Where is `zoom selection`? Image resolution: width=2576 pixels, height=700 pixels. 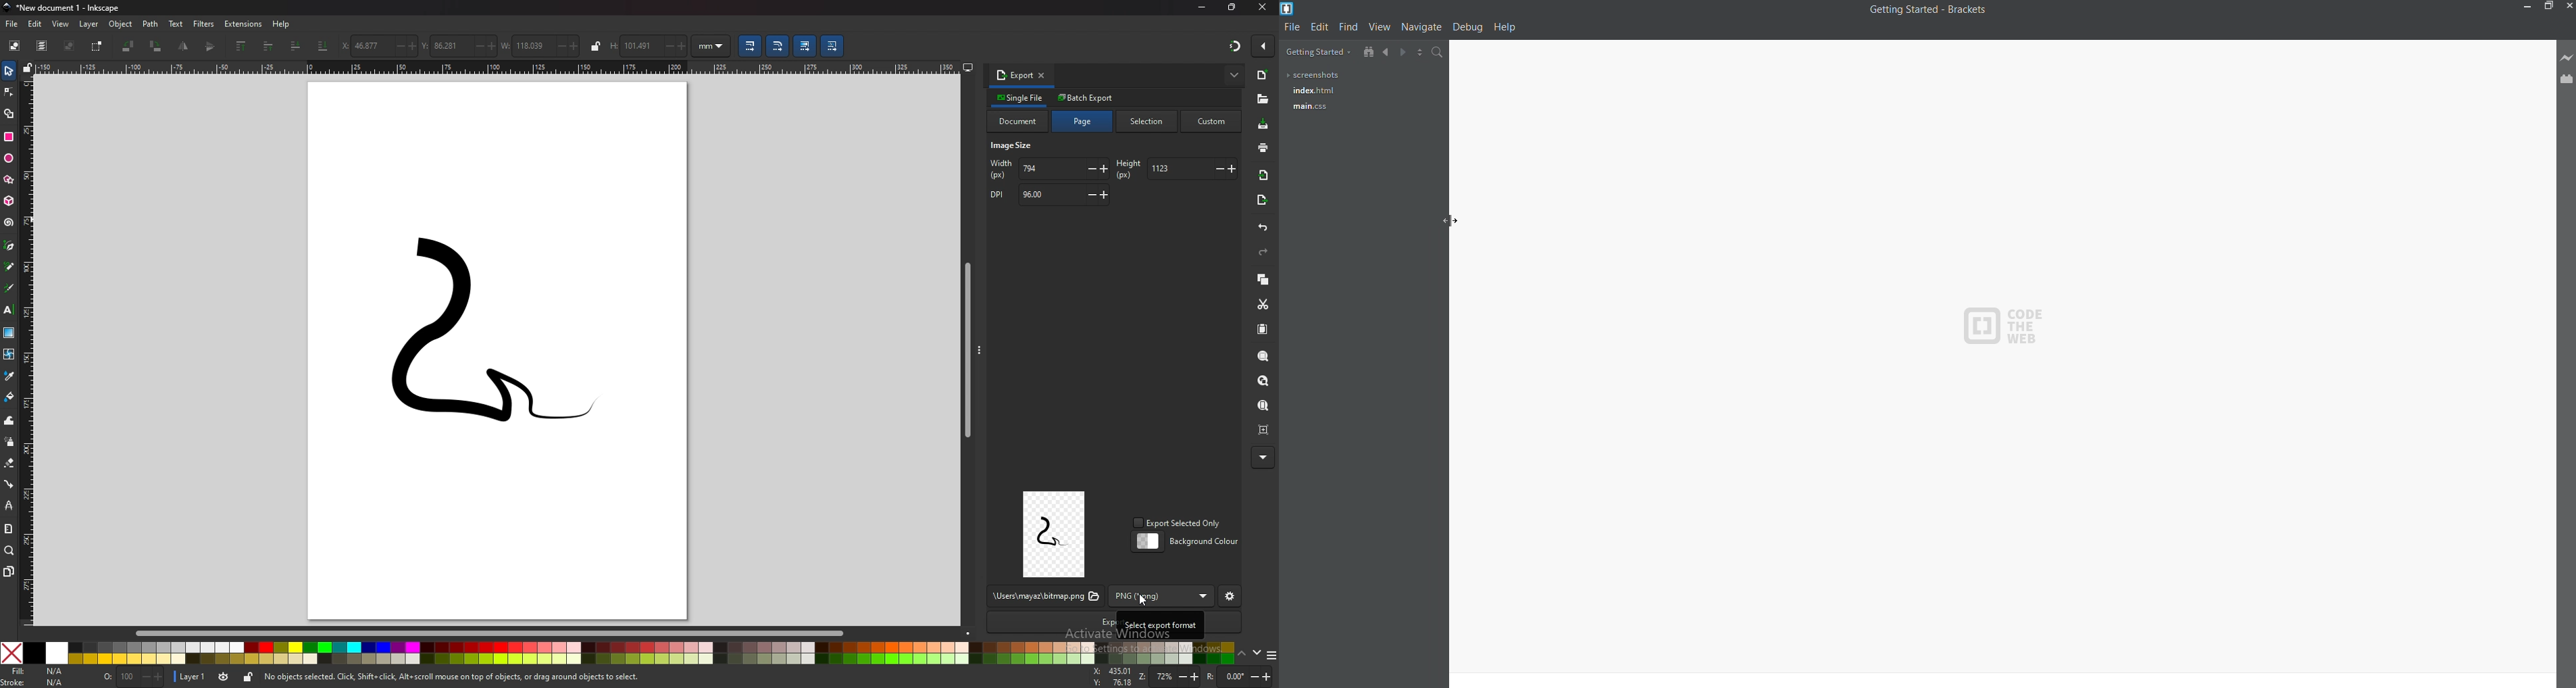
zoom selection is located at coordinates (1264, 355).